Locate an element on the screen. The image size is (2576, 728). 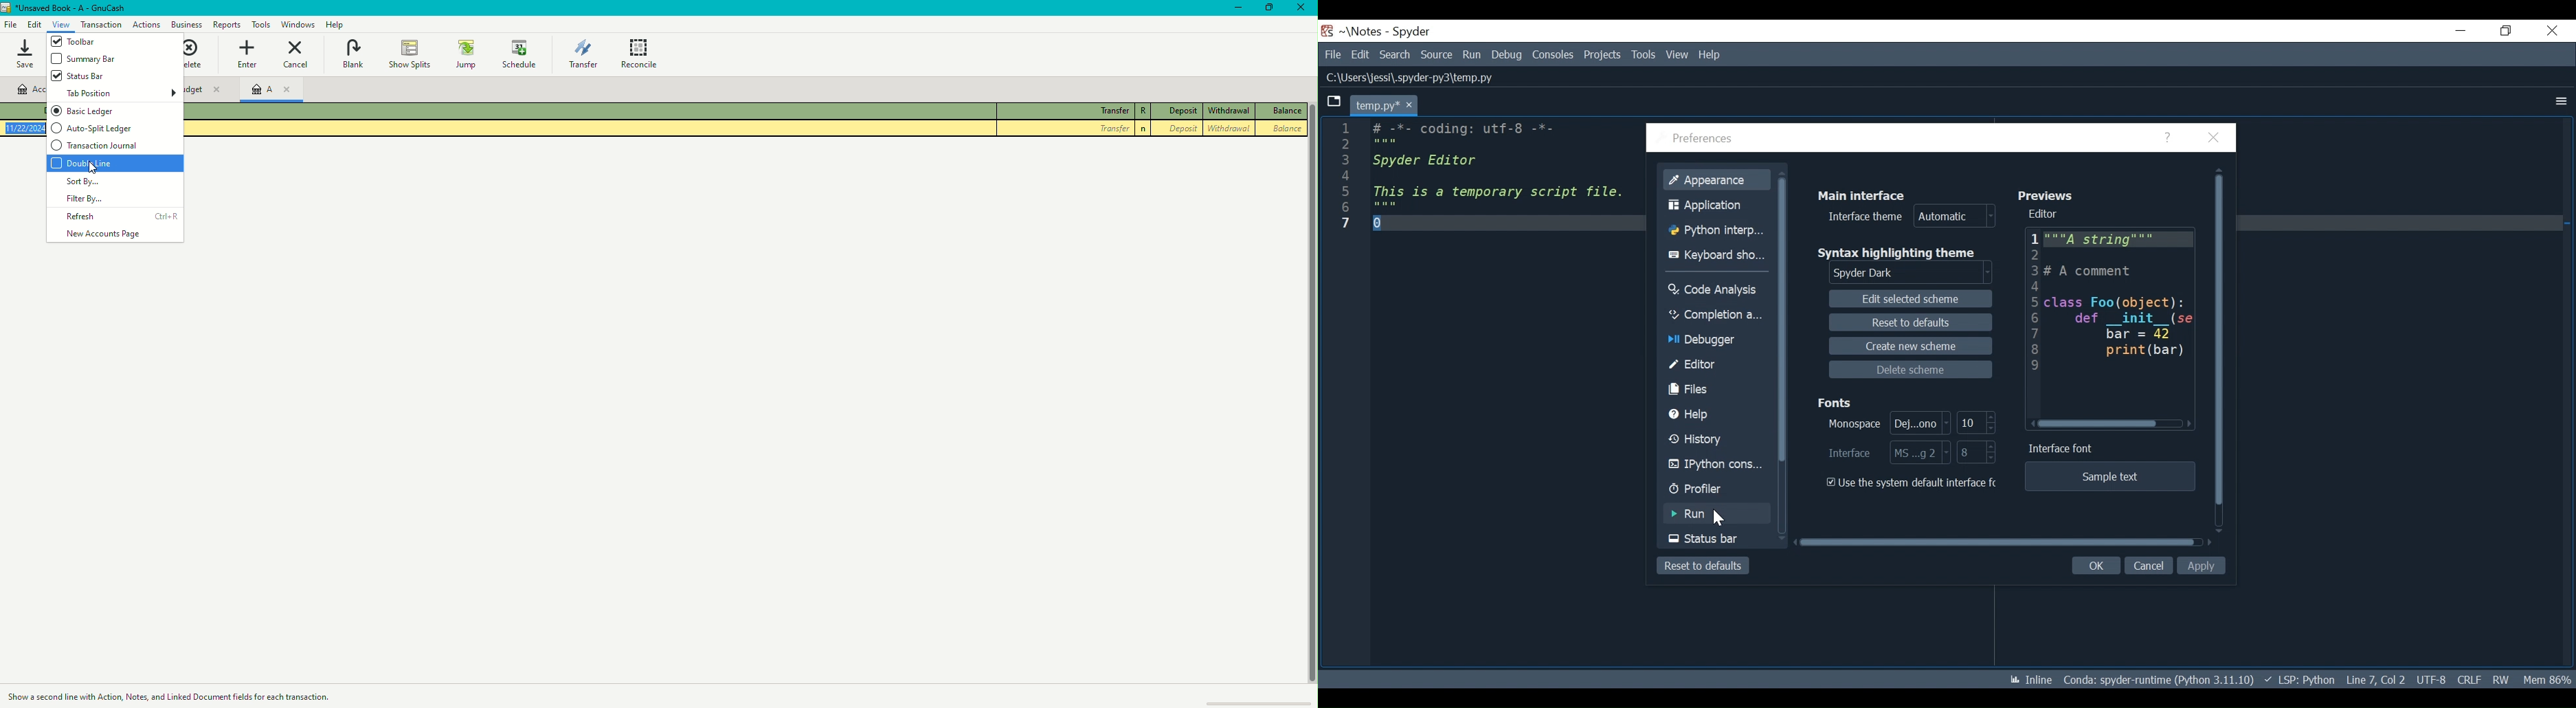
Horizontal Scroll bar is located at coordinates (1997, 543).